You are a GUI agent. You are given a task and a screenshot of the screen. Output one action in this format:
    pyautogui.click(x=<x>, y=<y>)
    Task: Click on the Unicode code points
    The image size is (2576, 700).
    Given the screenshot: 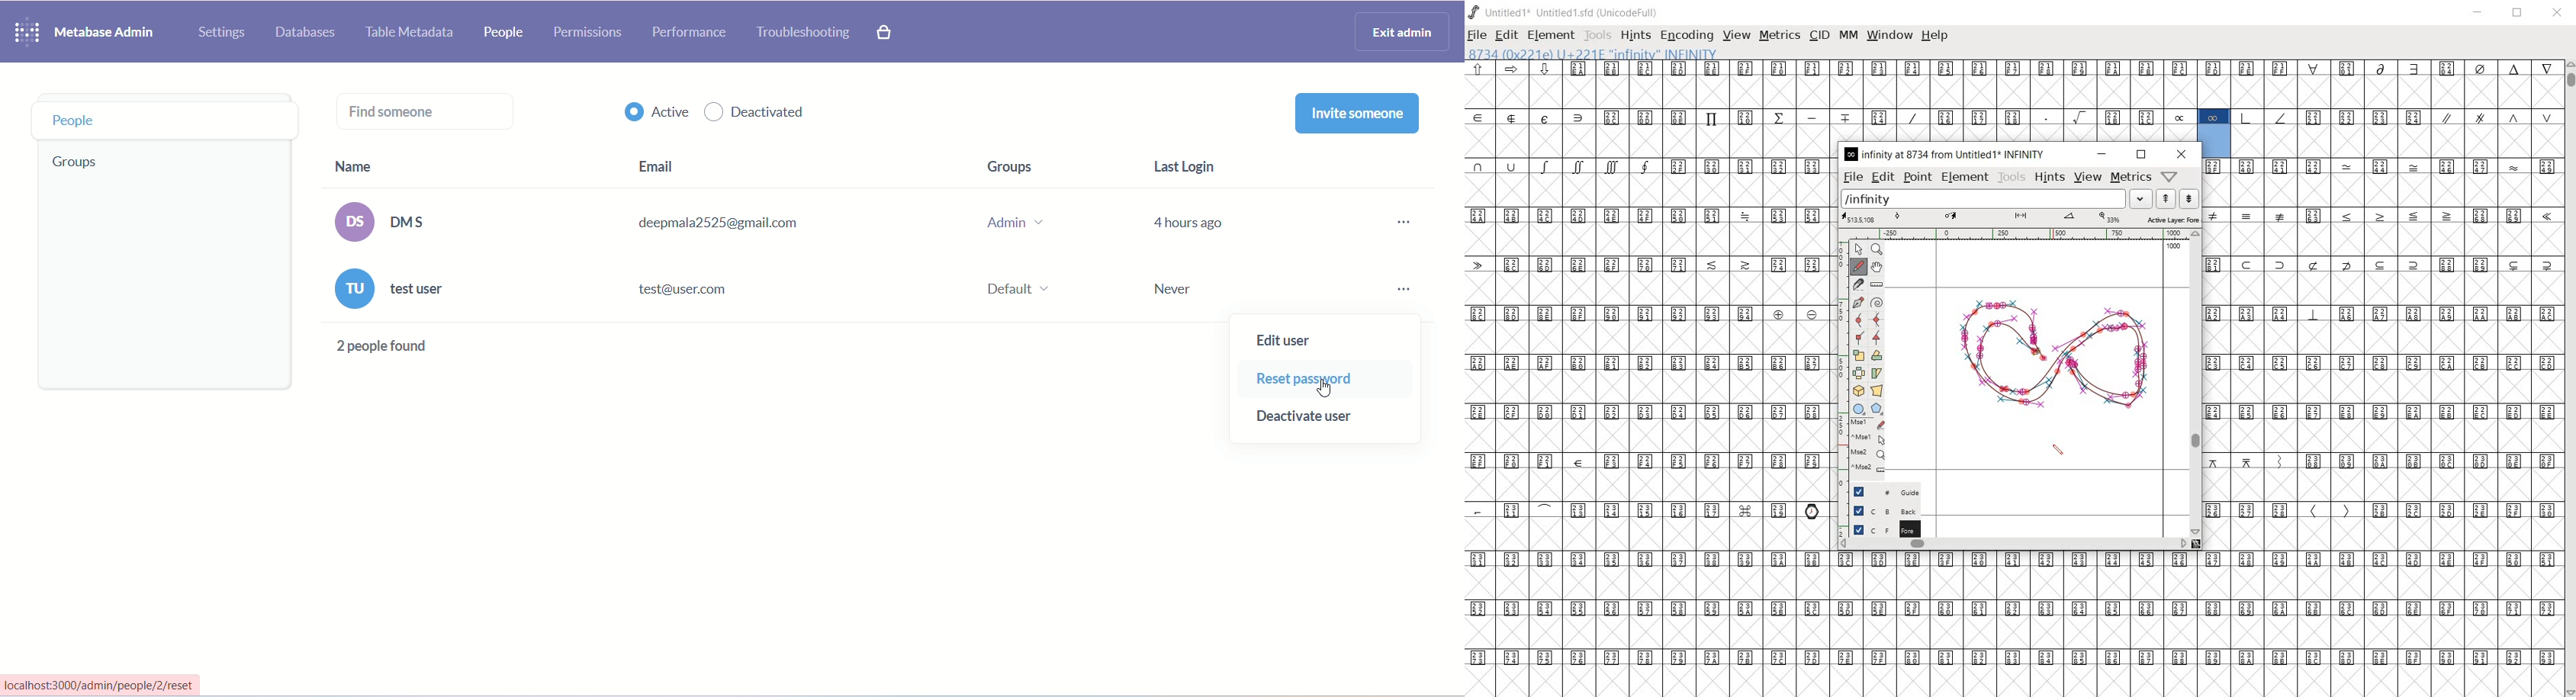 What is the action you would take?
    pyautogui.click(x=2250, y=314)
    